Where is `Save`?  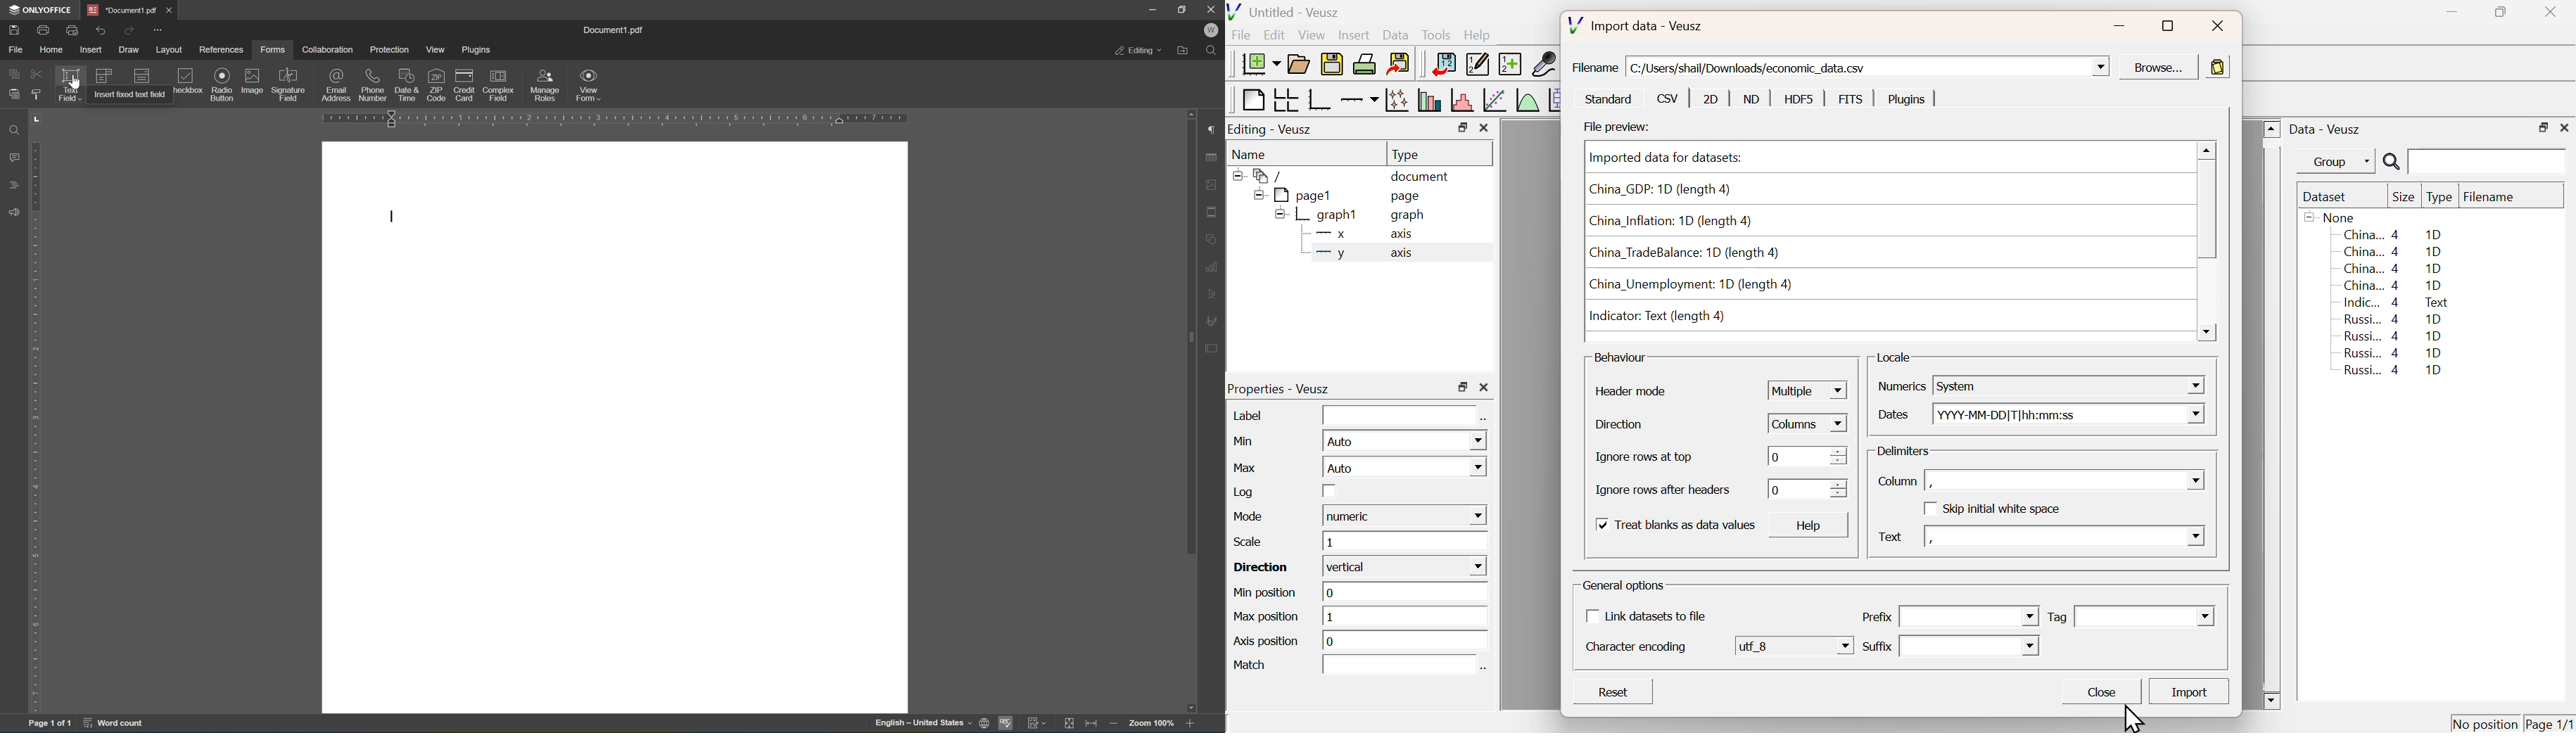 Save is located at coordinates (1332, 65).